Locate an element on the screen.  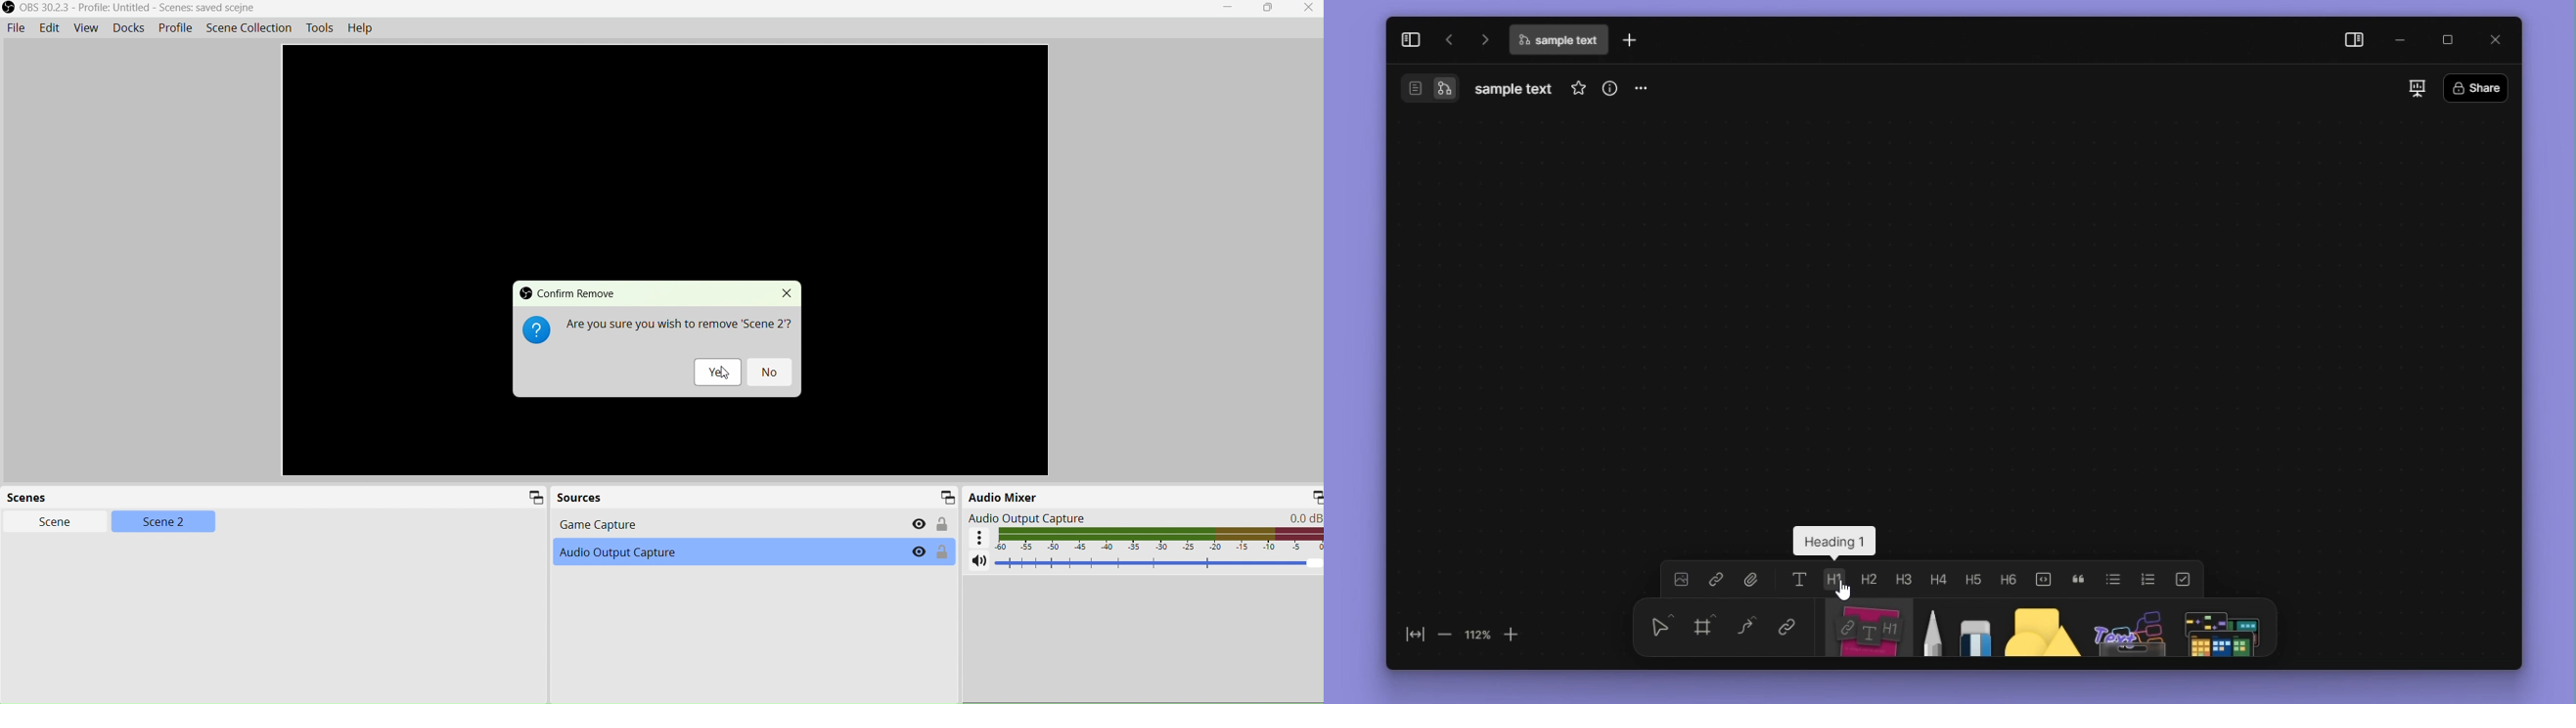
frame is located at coordinates (1703, 625).